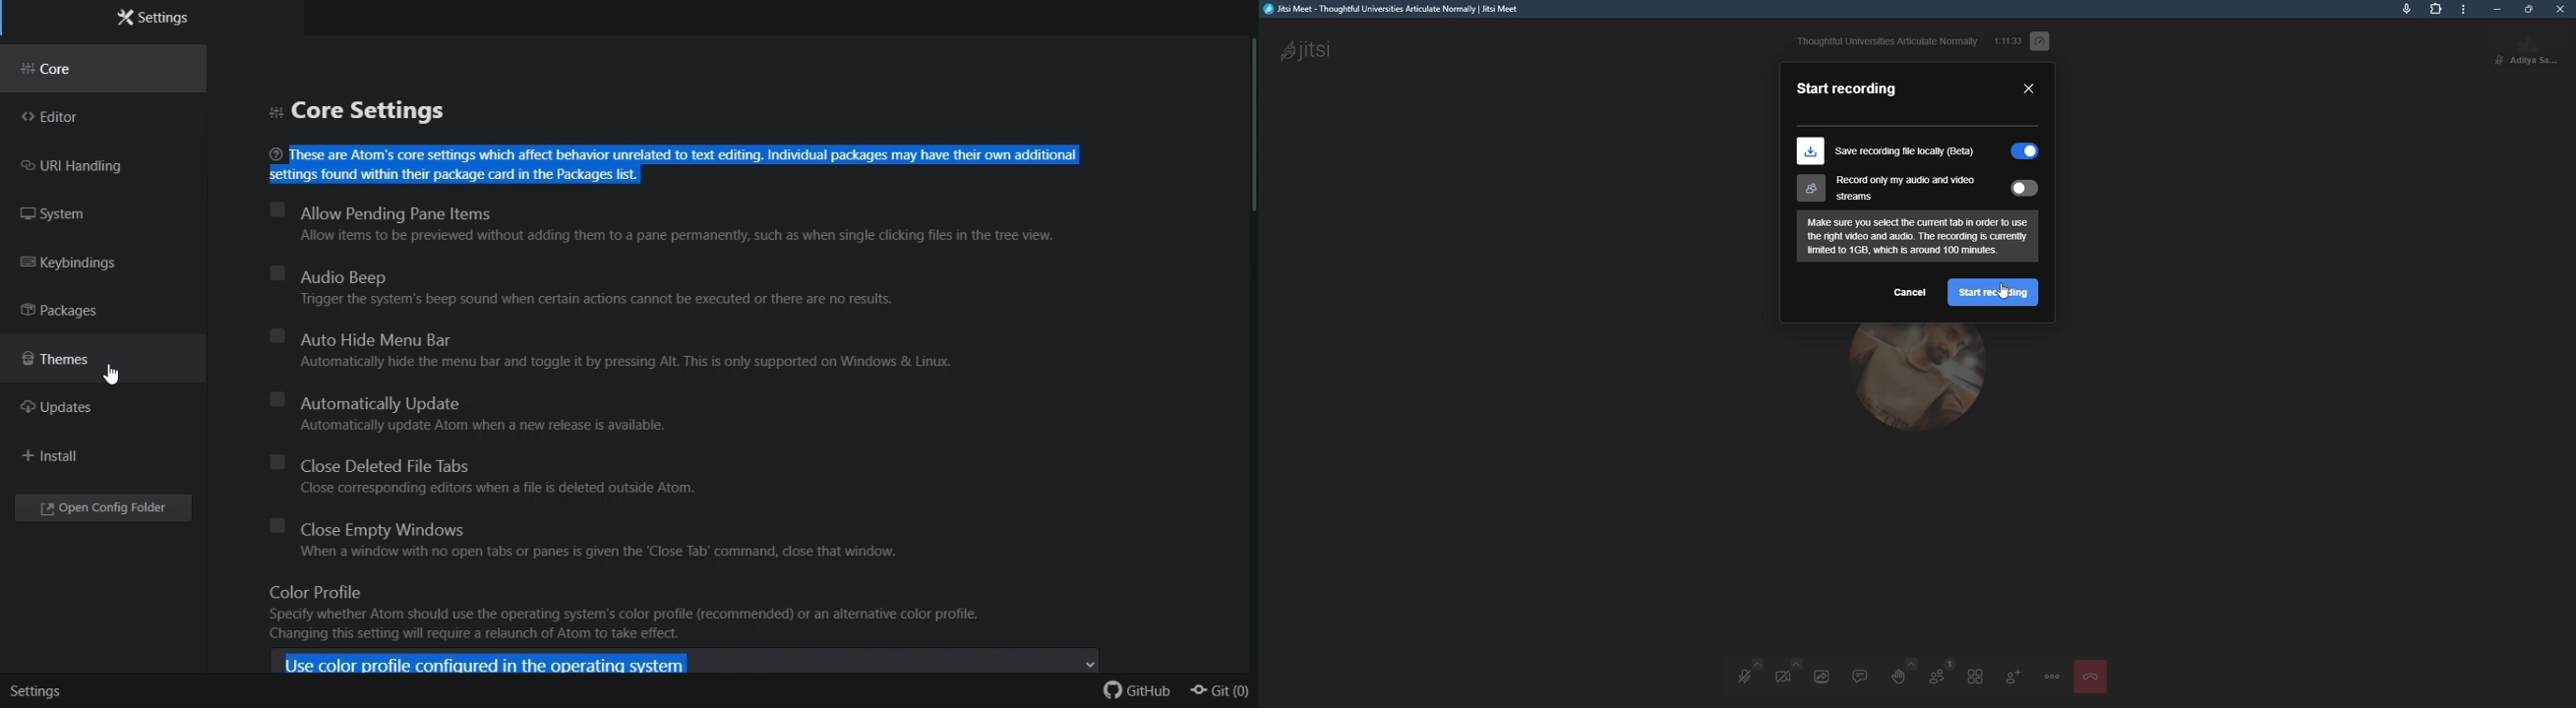 This screenshot has width=2576, height=728. Describe the element at coordinates (1901, 674) in the screenshot. I see `raise hand` at that location.